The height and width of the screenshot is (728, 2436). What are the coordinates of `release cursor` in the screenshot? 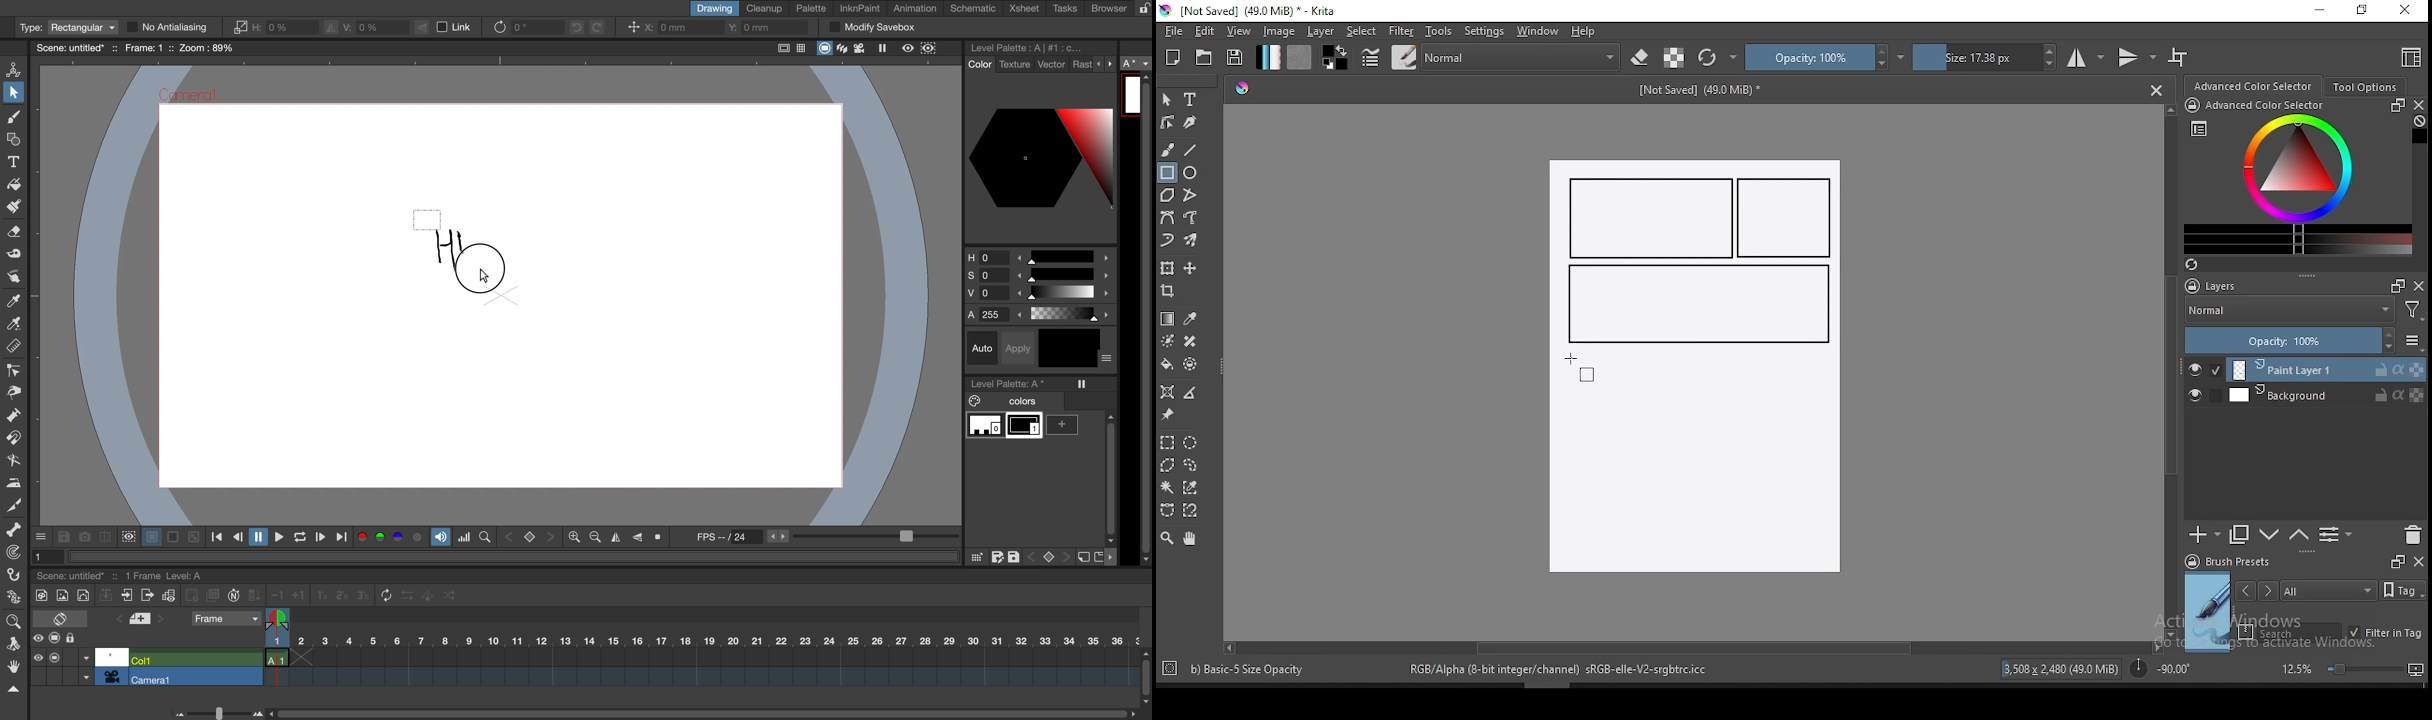 It's located at (486, 276).